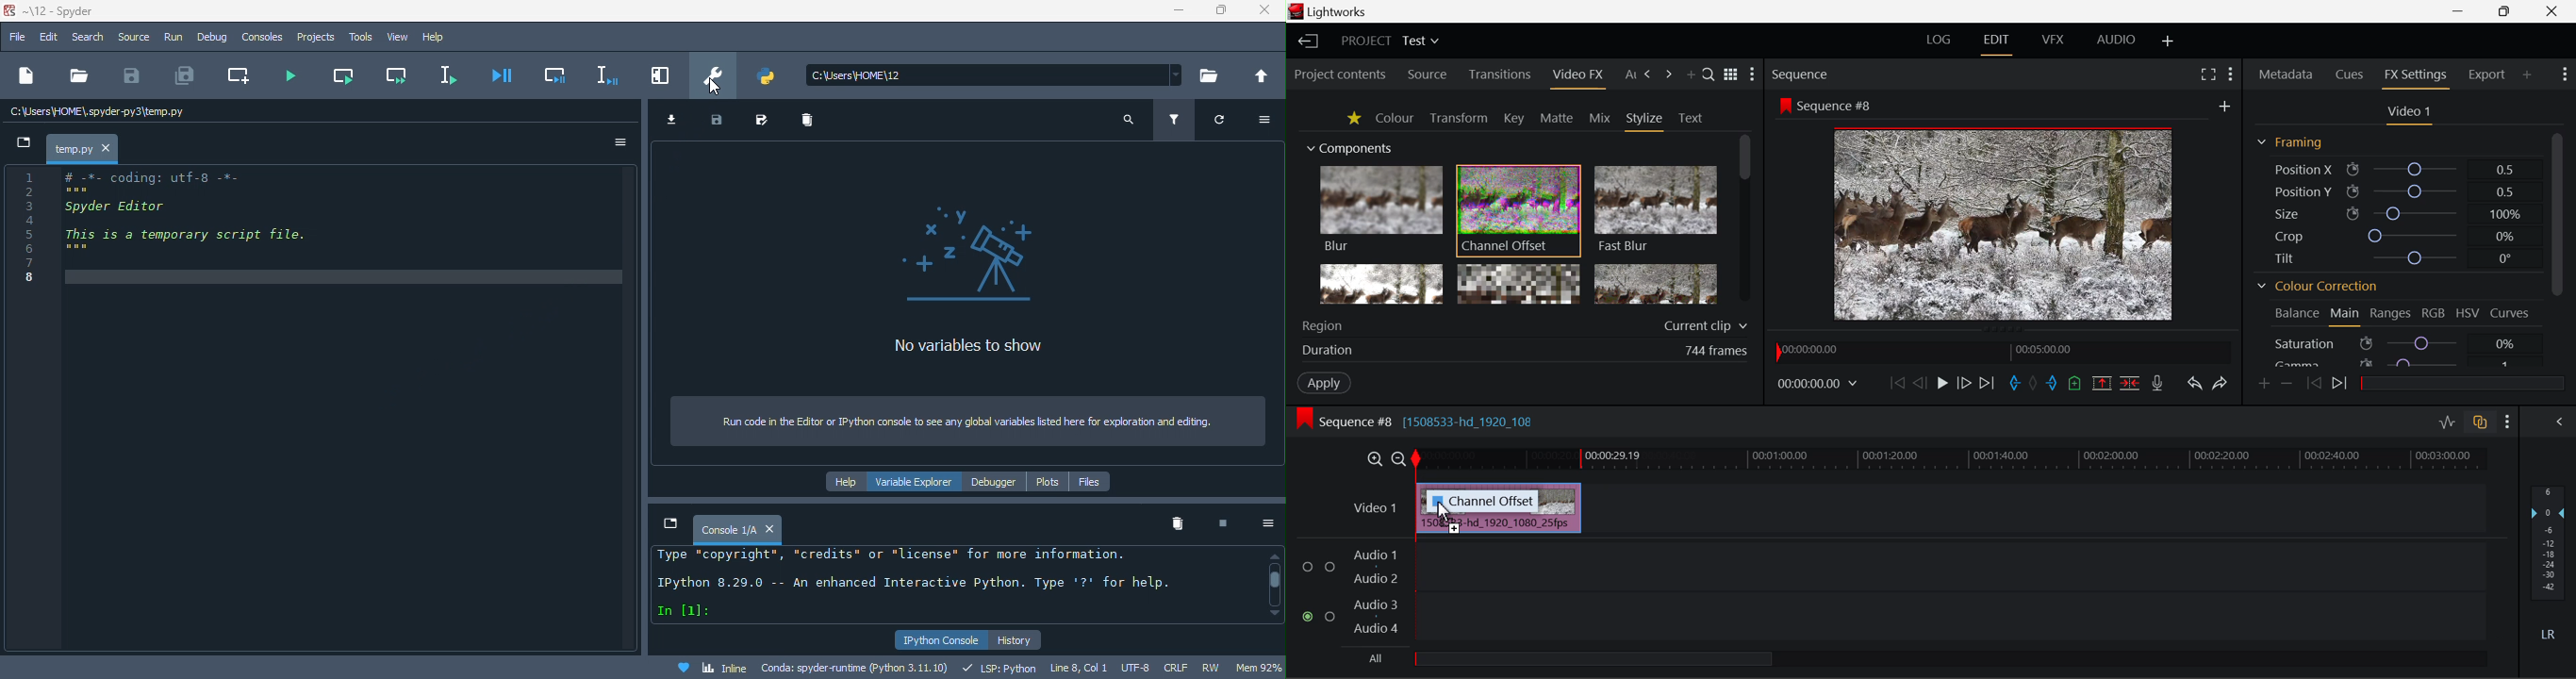  What do you see at coordinates (1102, 668) in the screenshot?
I see `line 8, col1 utf 8` at bounding box center [1102, 668].